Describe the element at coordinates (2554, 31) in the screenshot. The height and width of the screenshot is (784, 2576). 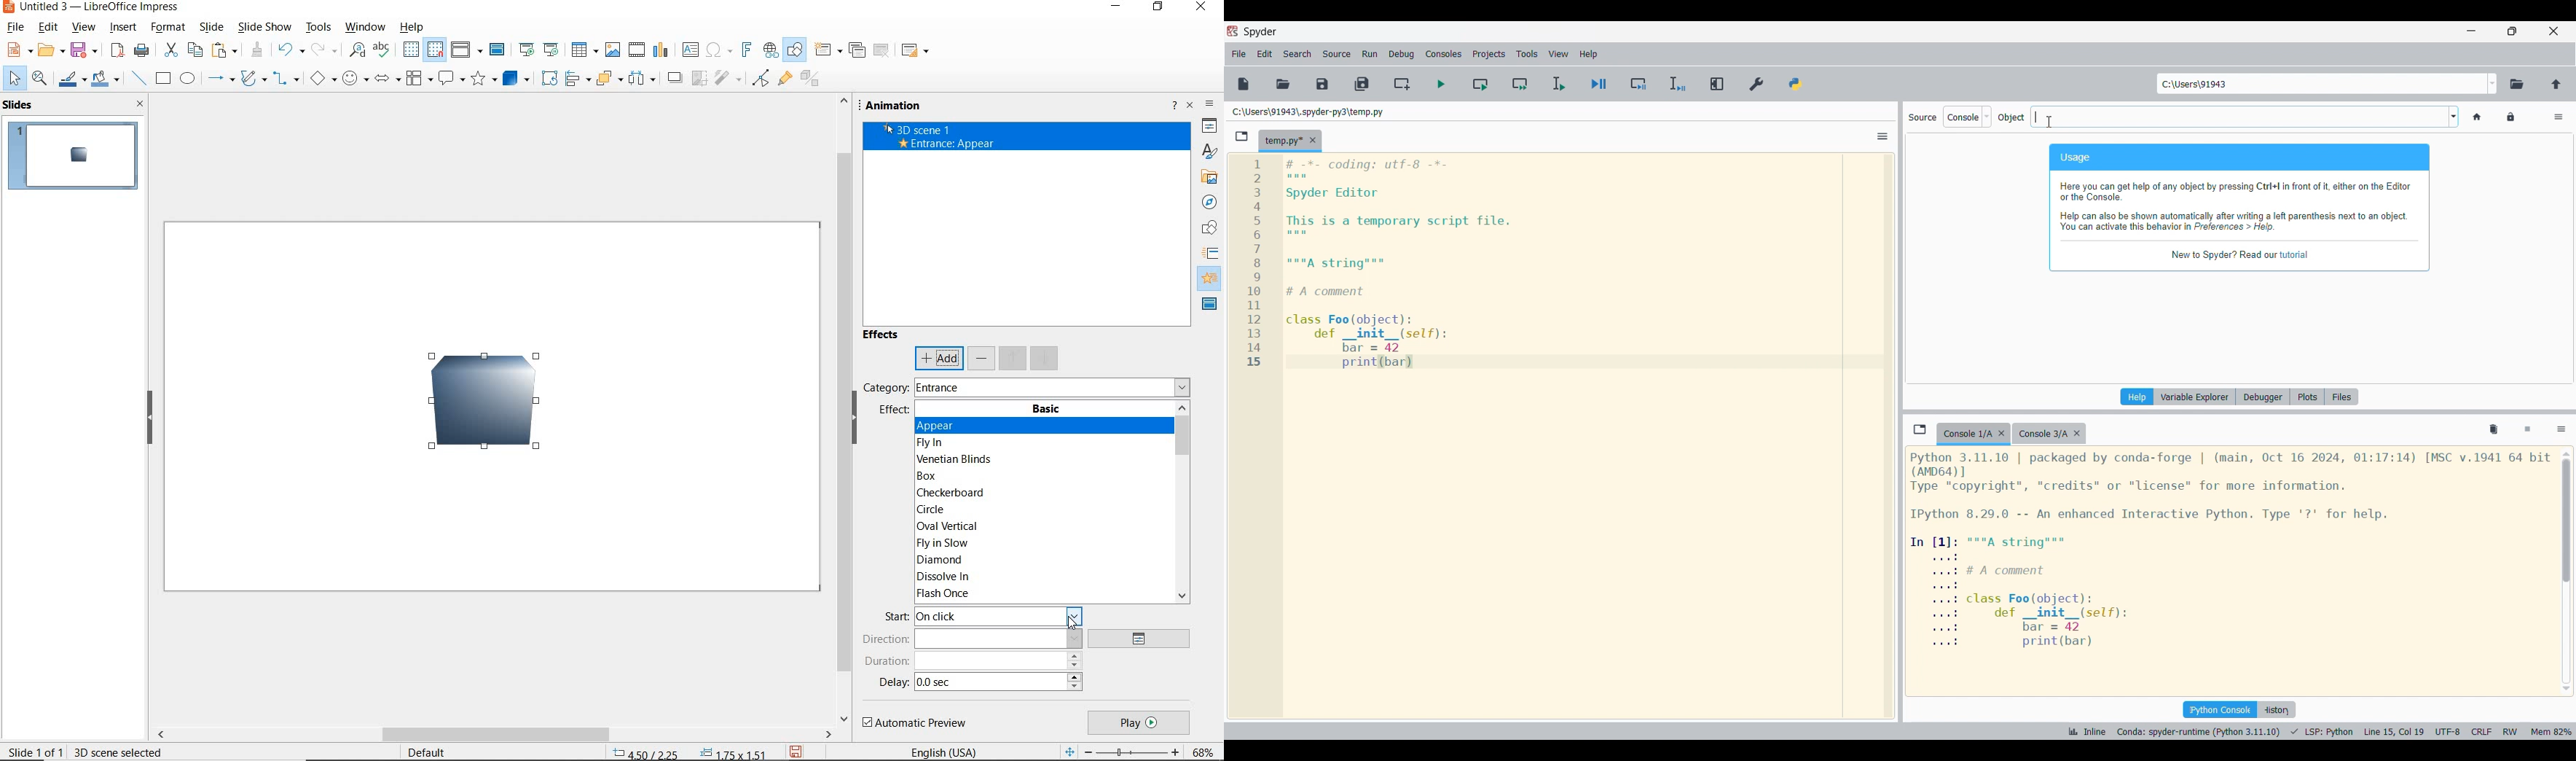
I see `Close interface` at that location.